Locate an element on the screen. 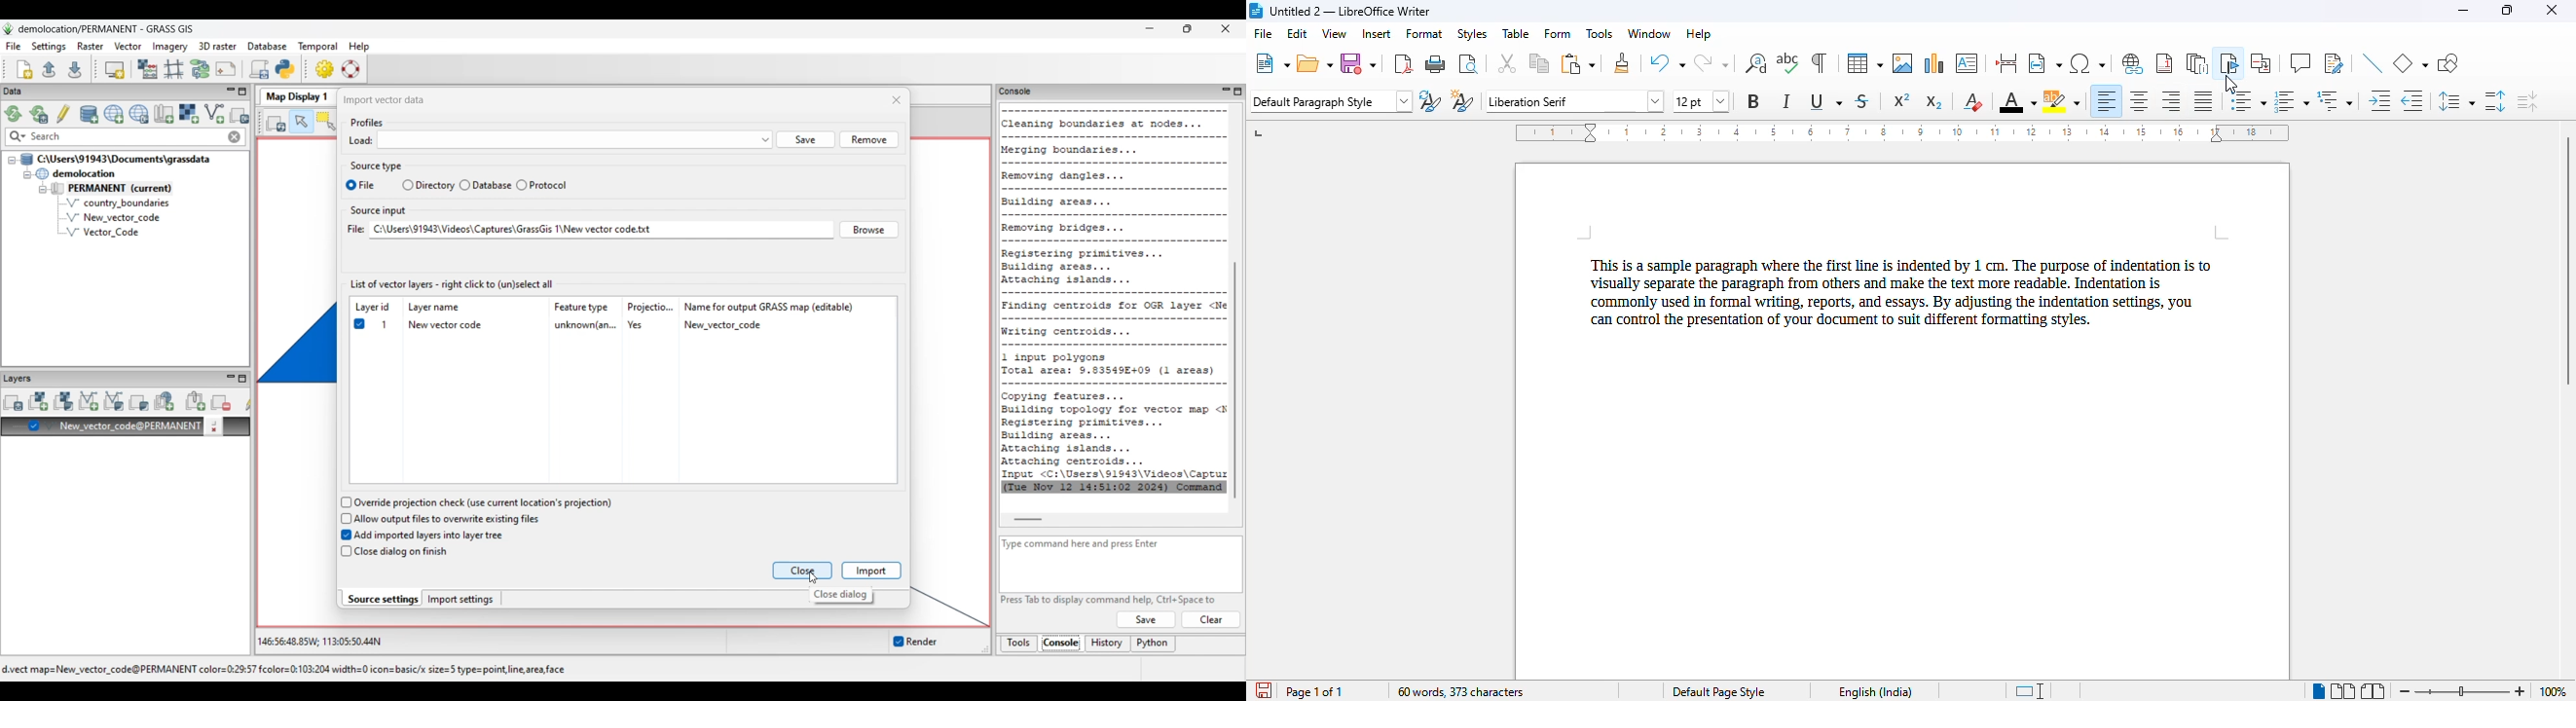  show draw functions is located at coordinates (2449, 63).